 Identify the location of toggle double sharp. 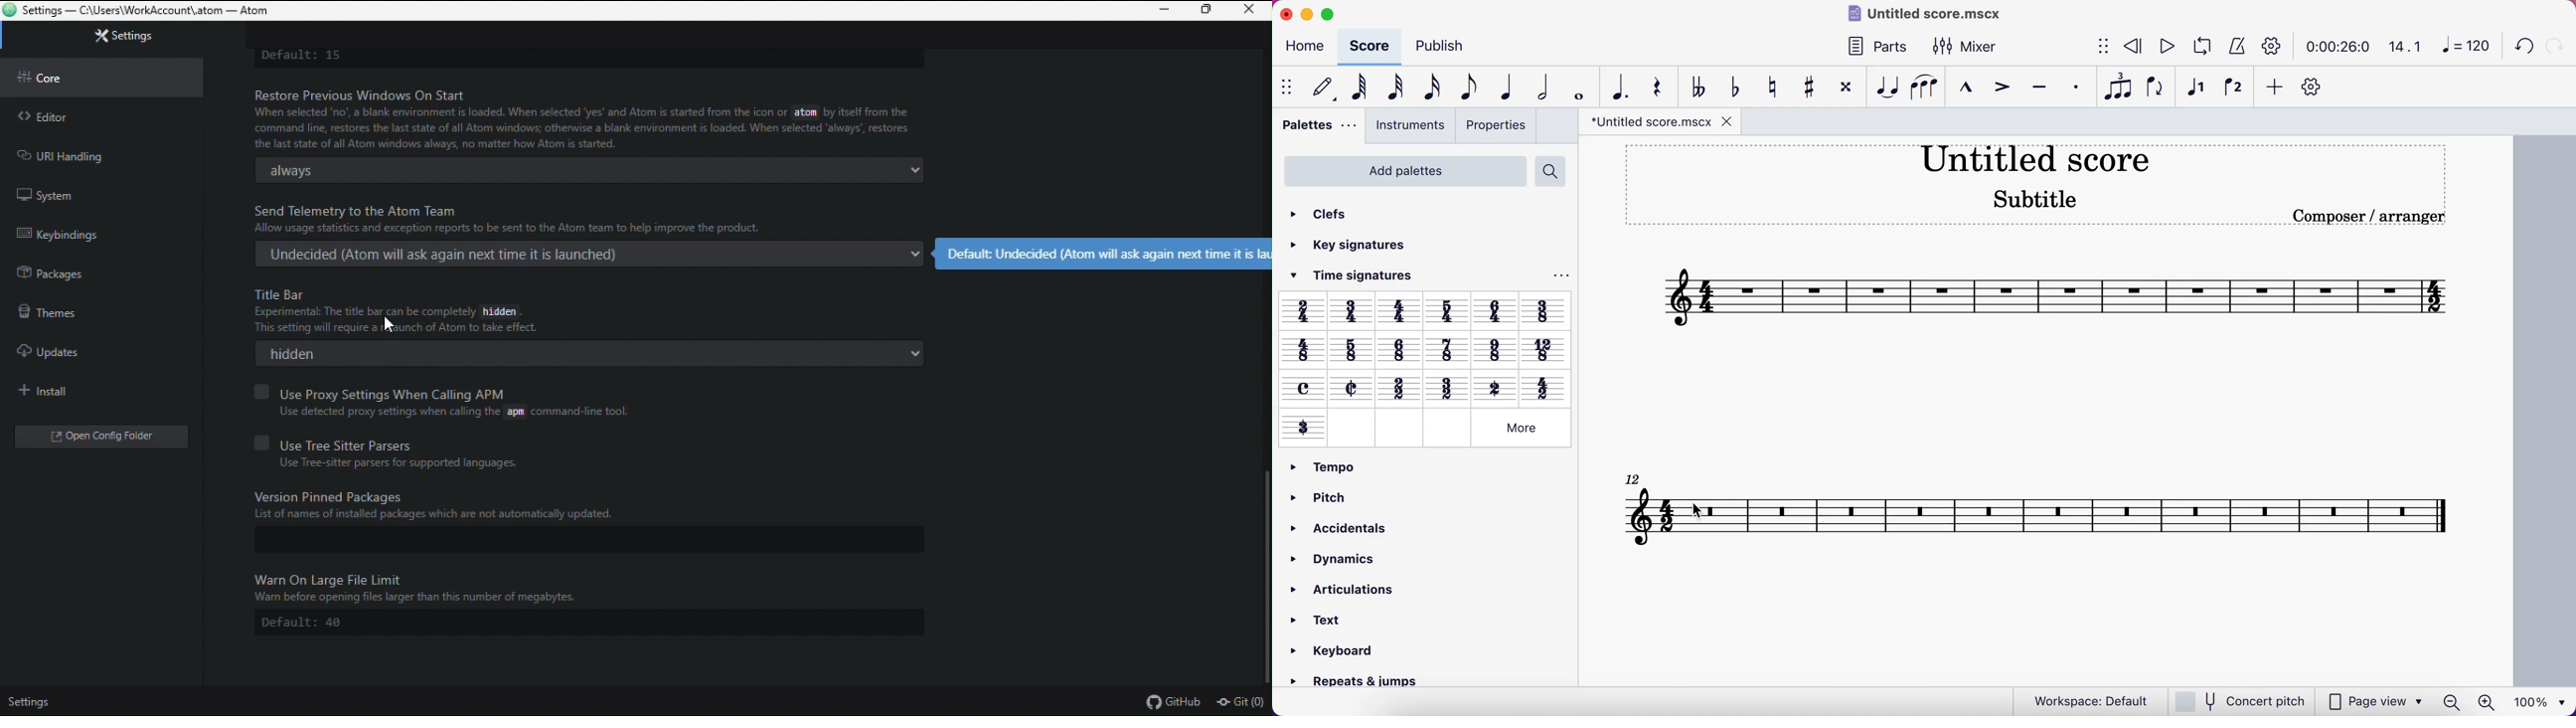
(1845, 84).